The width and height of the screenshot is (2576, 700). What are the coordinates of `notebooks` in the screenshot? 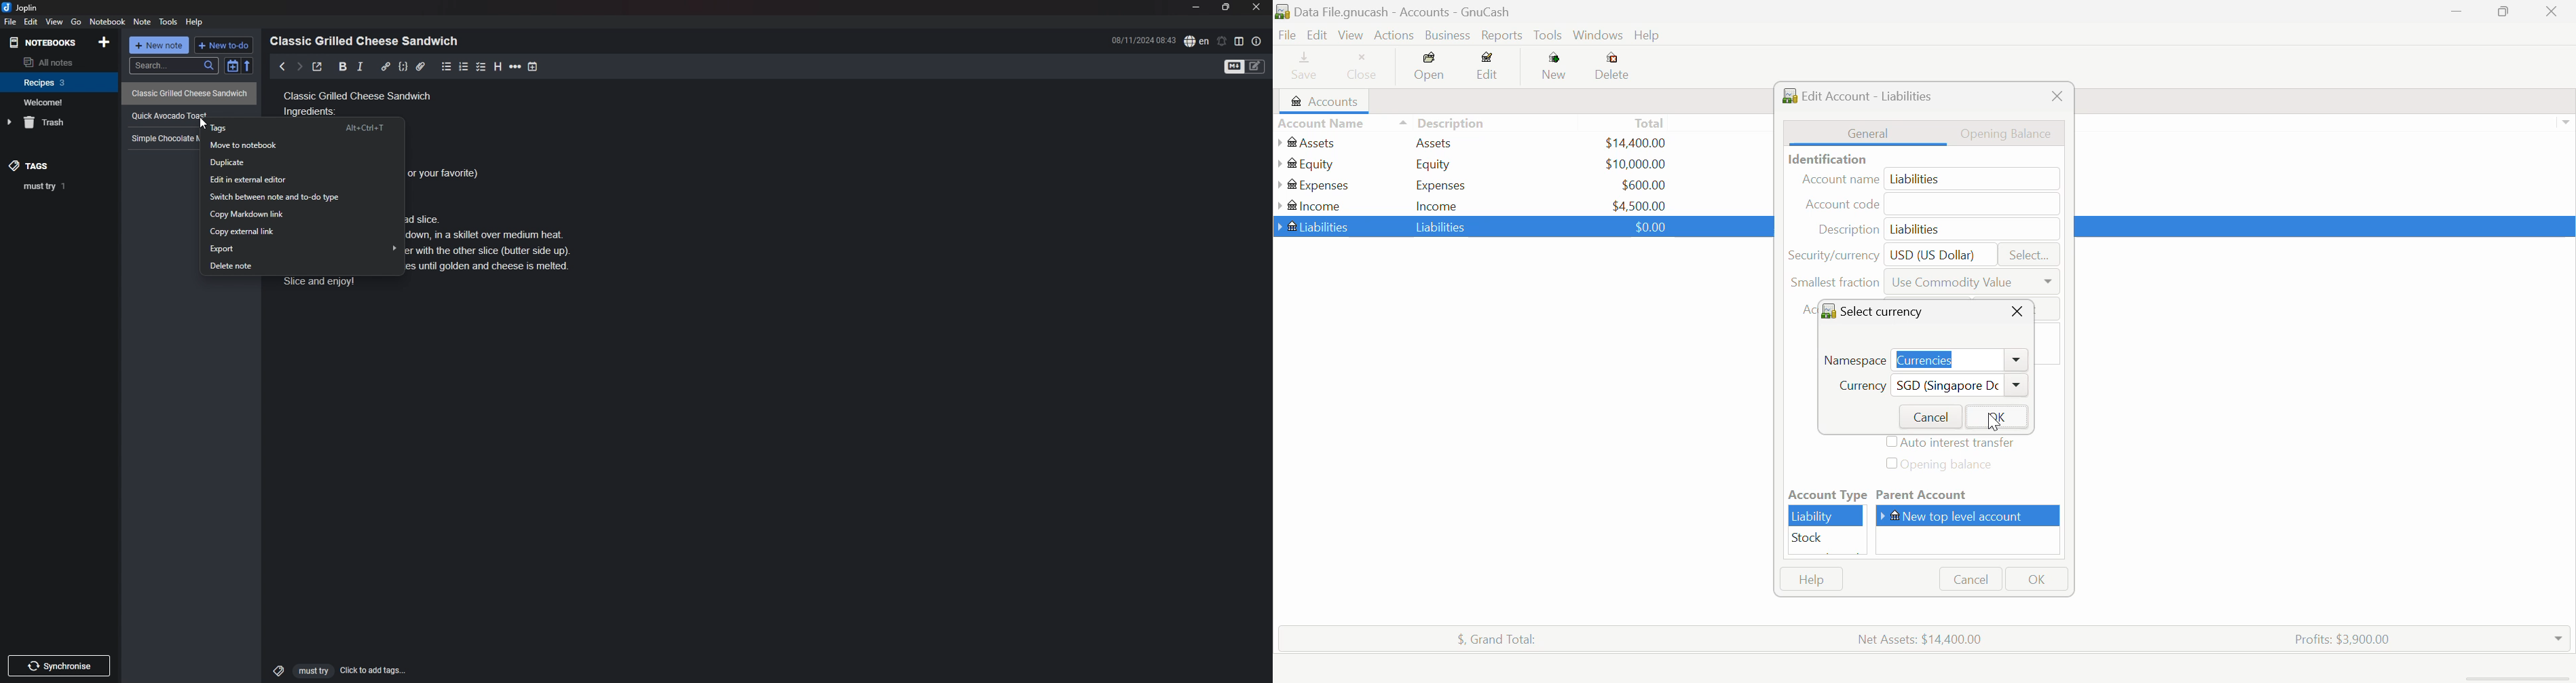 It's located at (44, 42).